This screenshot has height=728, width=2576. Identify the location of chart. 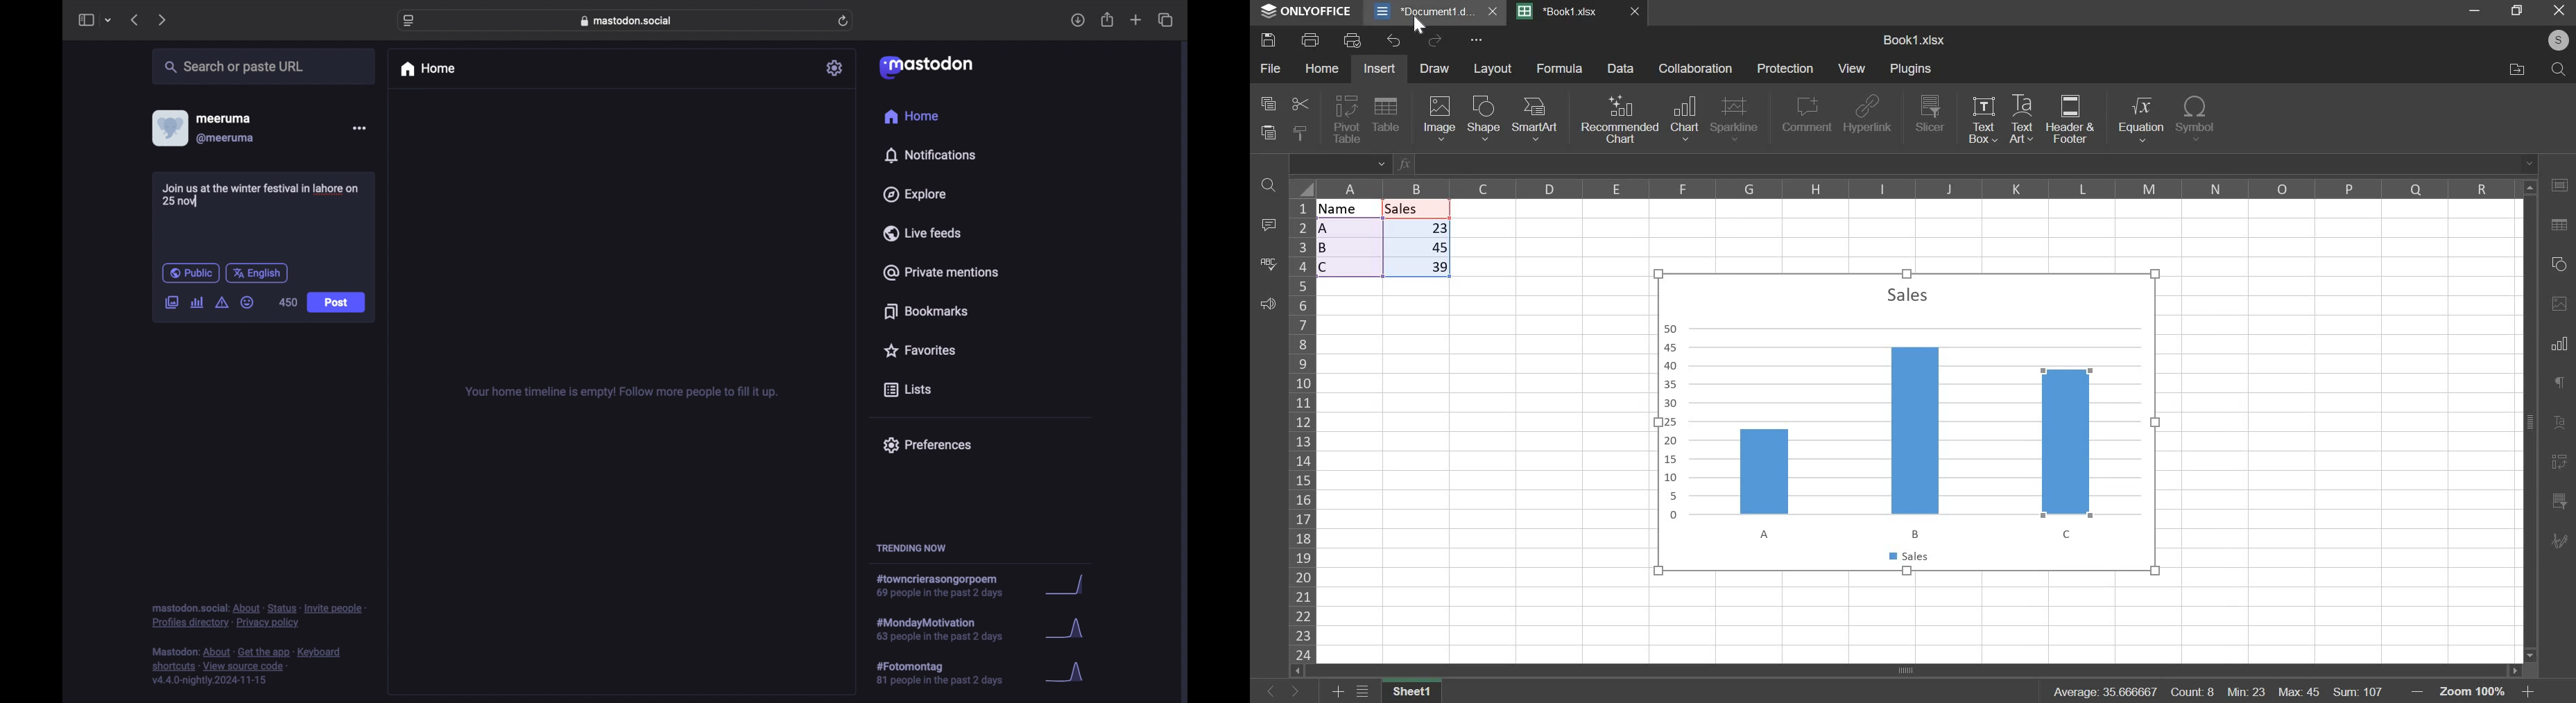
(1907, 420).